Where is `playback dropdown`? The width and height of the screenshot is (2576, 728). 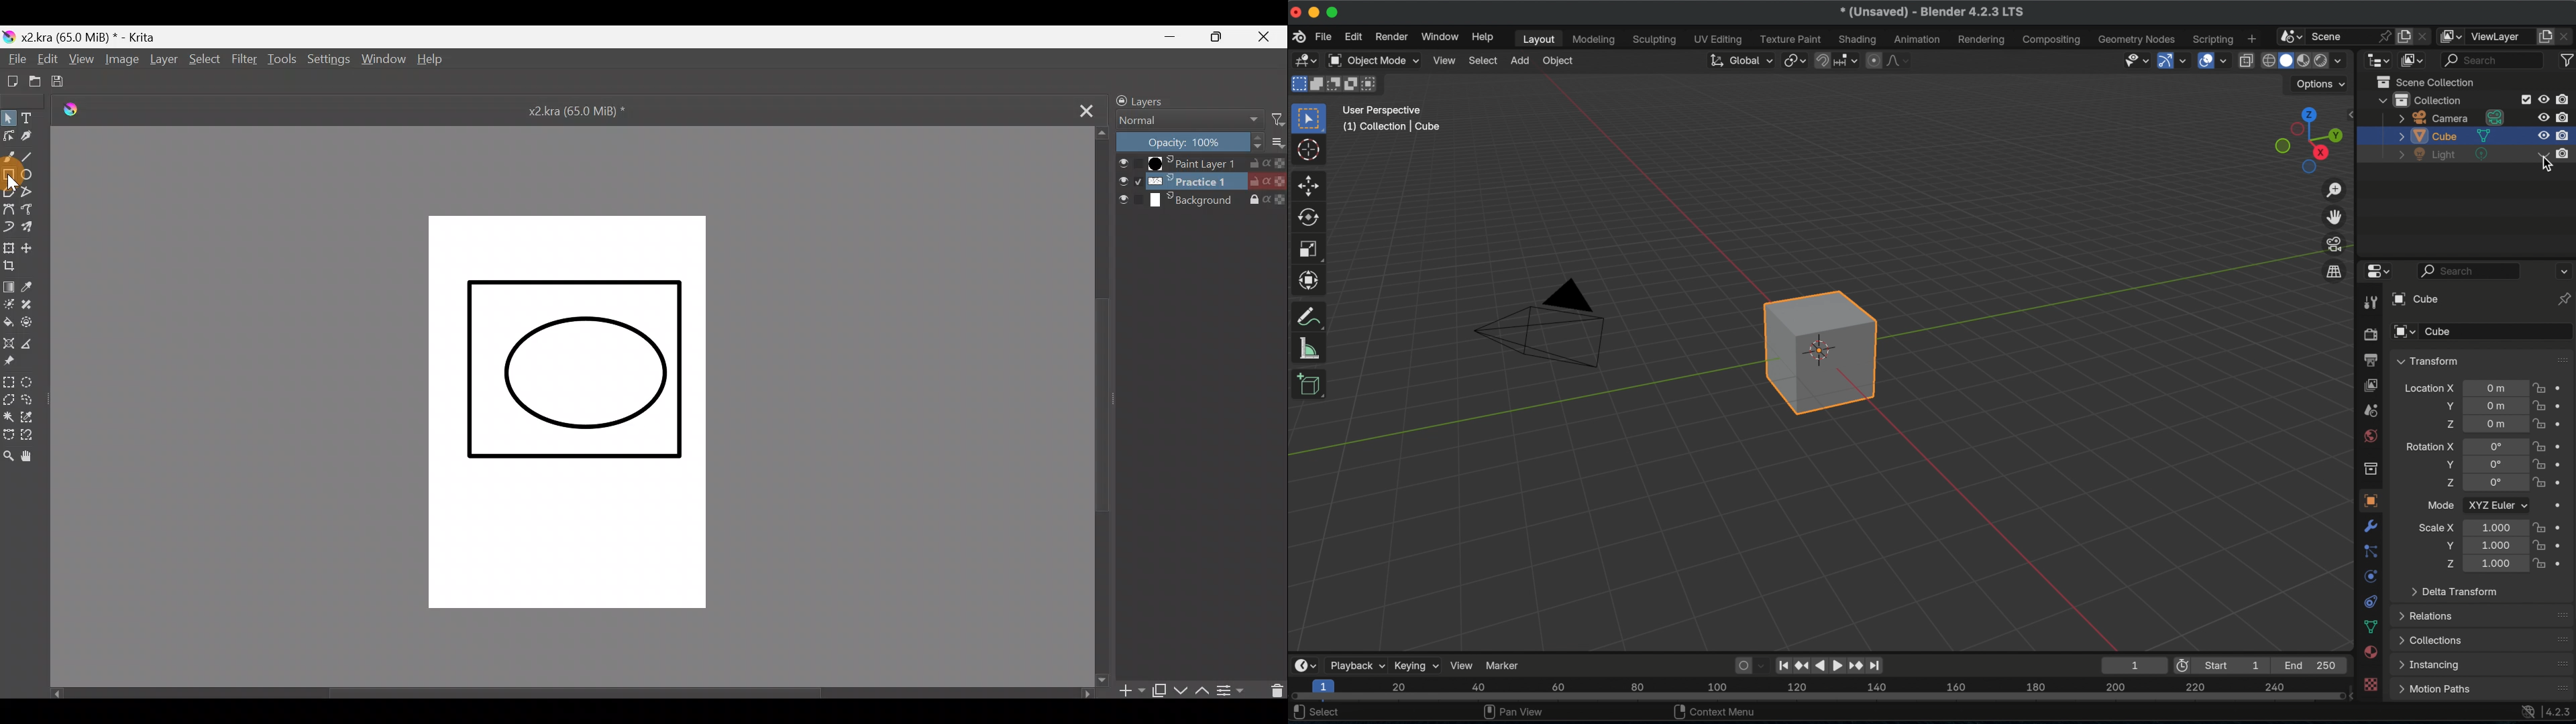 playback dropdown is located at coordinates (1357, 663).